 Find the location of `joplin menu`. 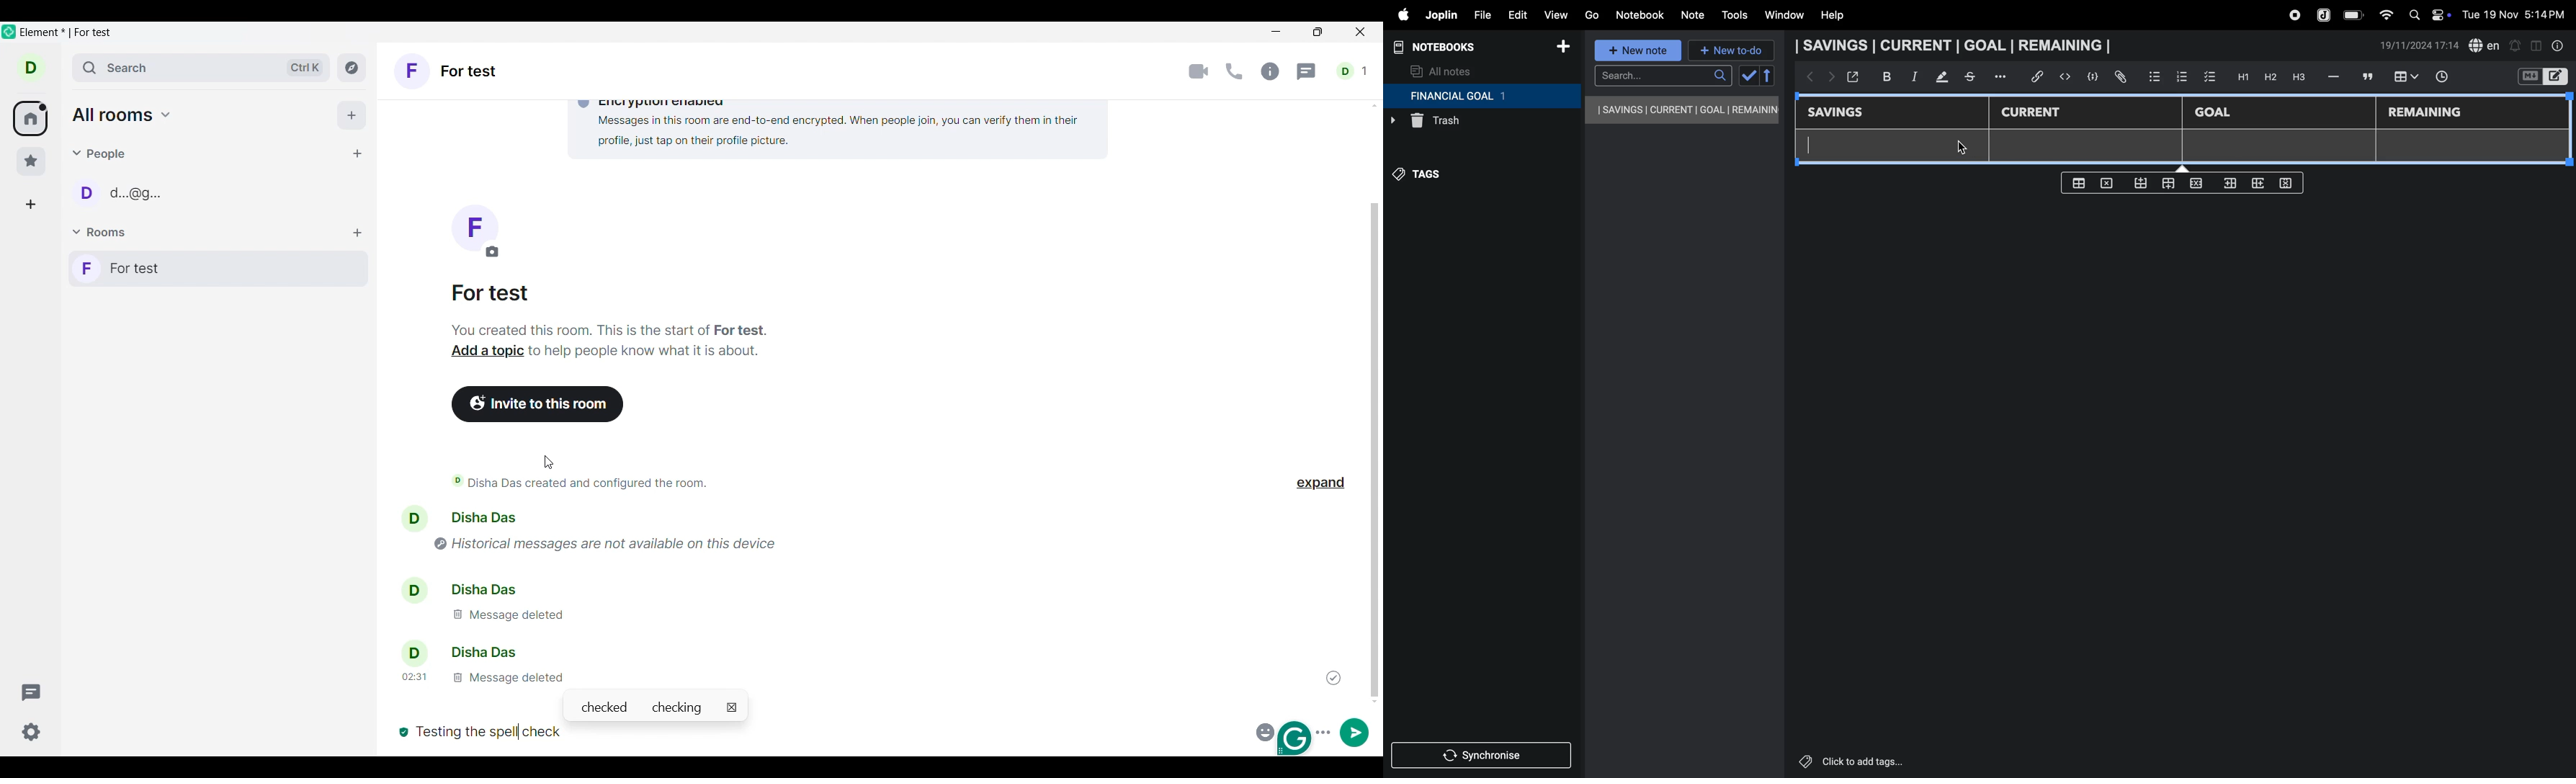

joplin menu is located at coordinates (1439, 15).